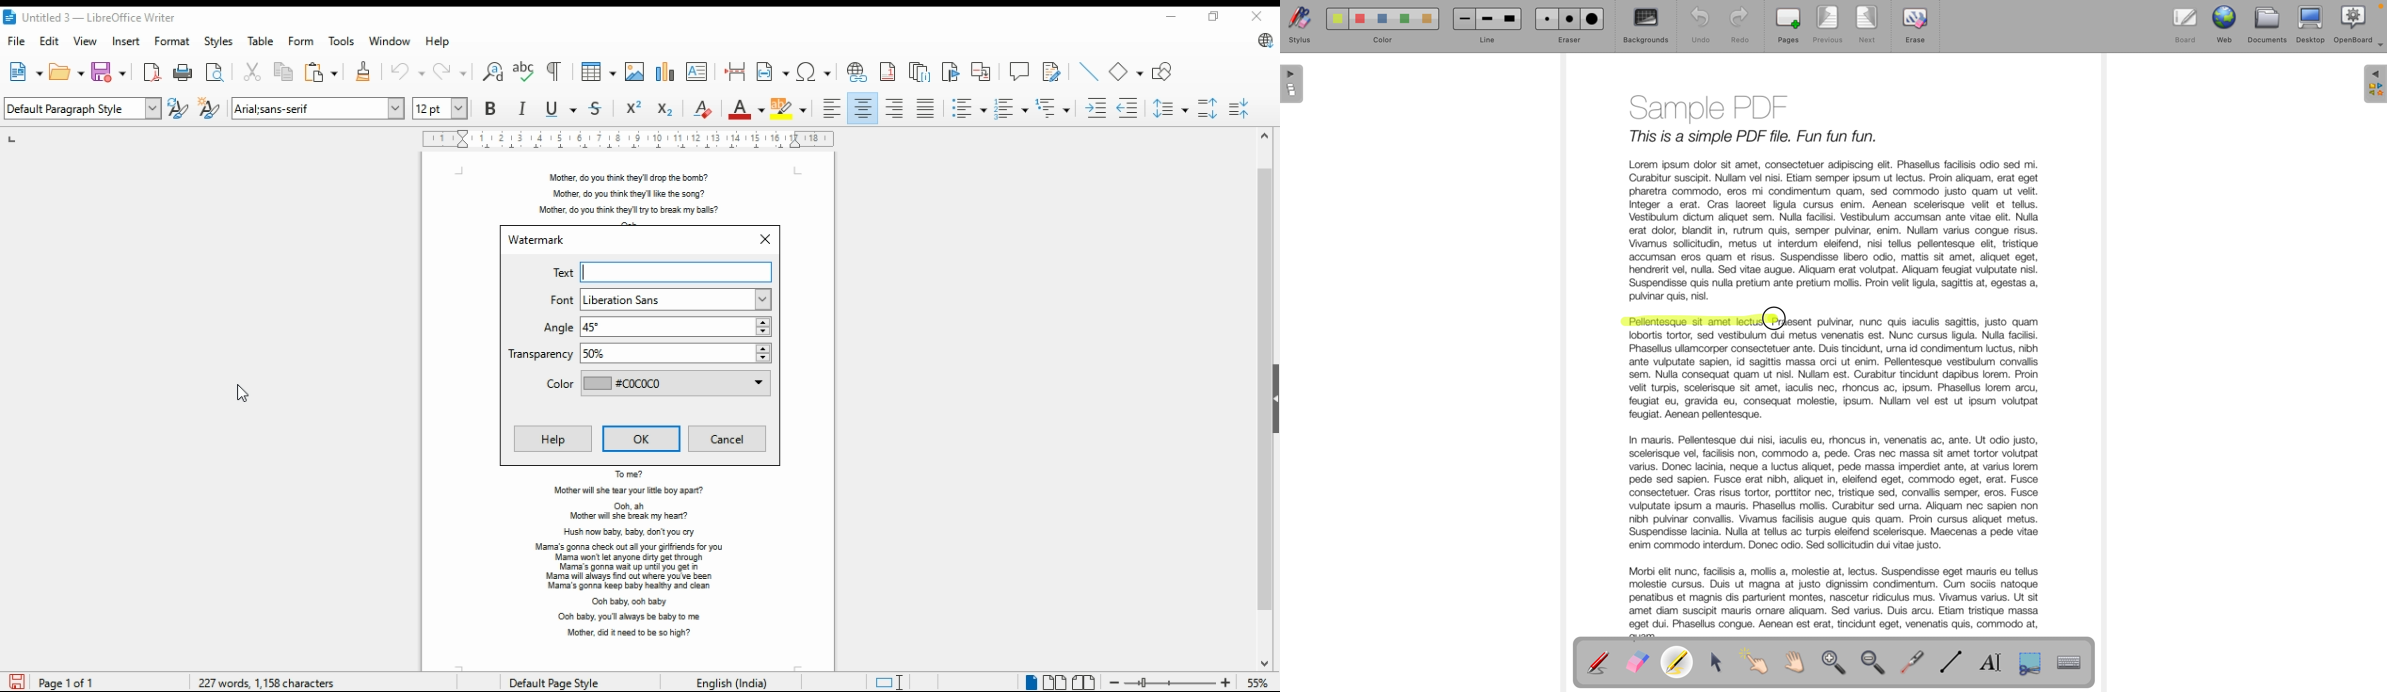  What do you see at coordinates (1020, 71) in the screenshot?
I see `insert comment` at bounding box center [1020, 71].